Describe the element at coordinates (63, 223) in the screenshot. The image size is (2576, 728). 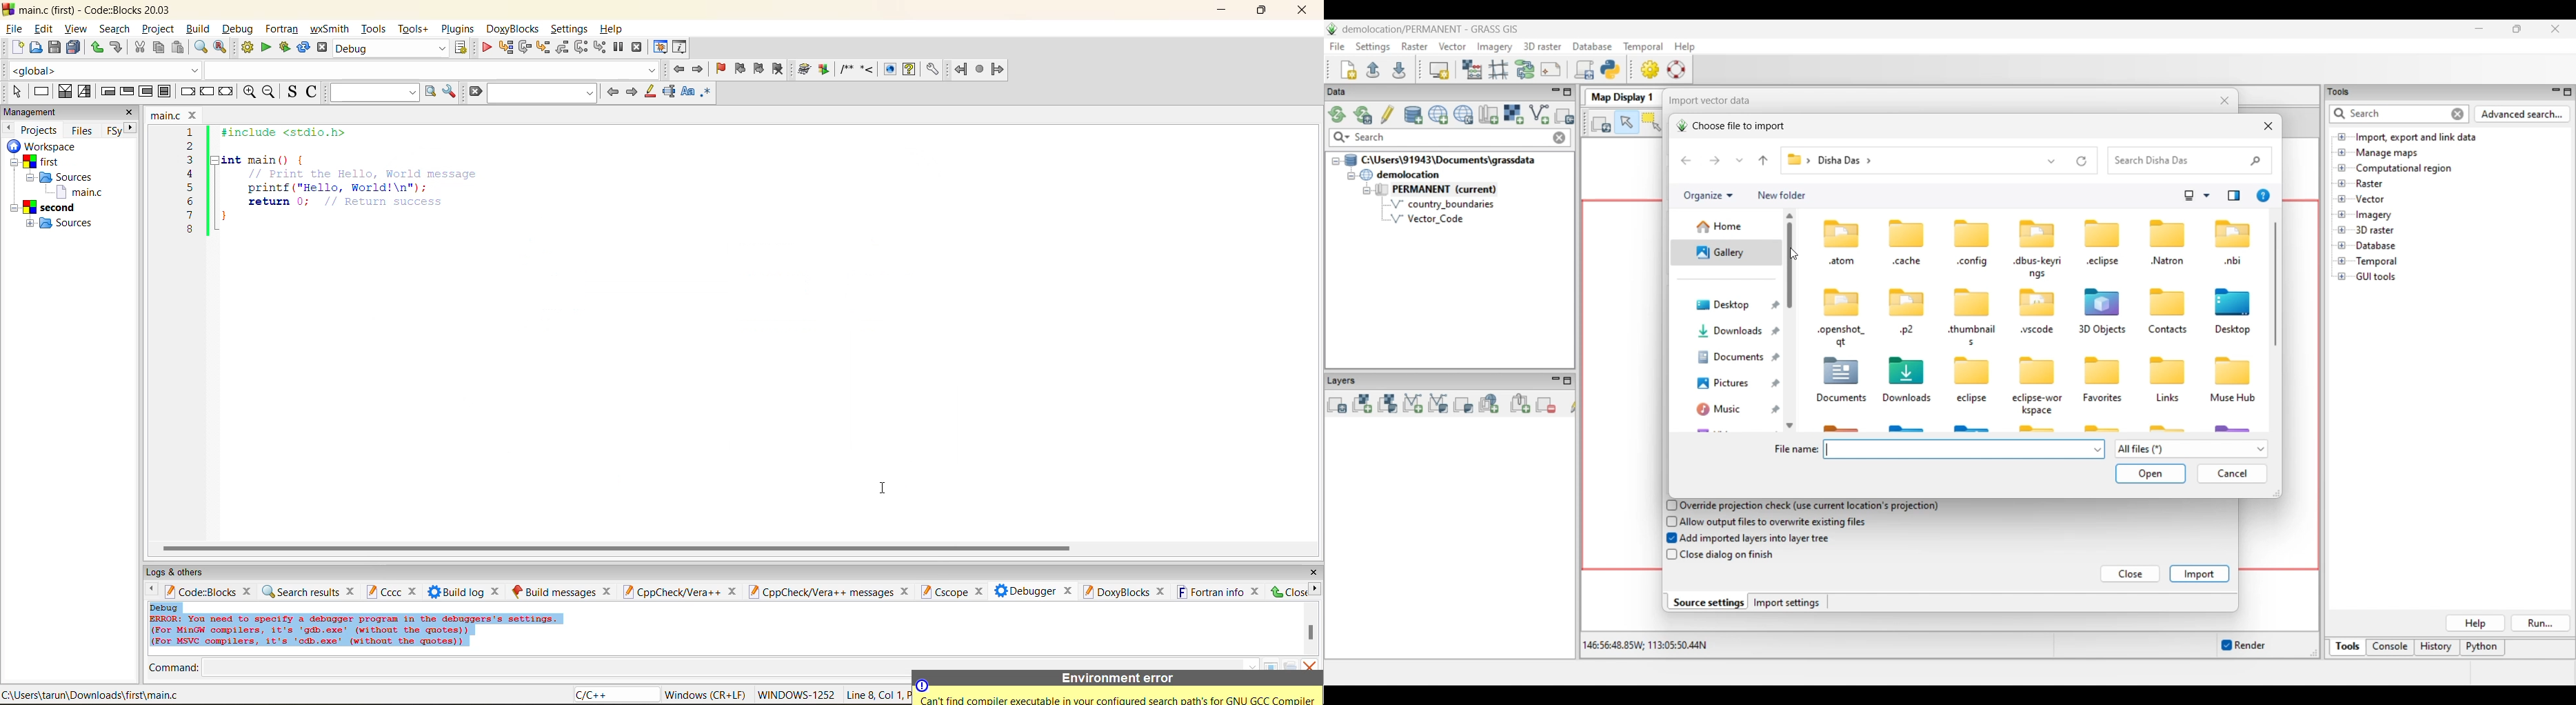
I see `sources folder` at that location.